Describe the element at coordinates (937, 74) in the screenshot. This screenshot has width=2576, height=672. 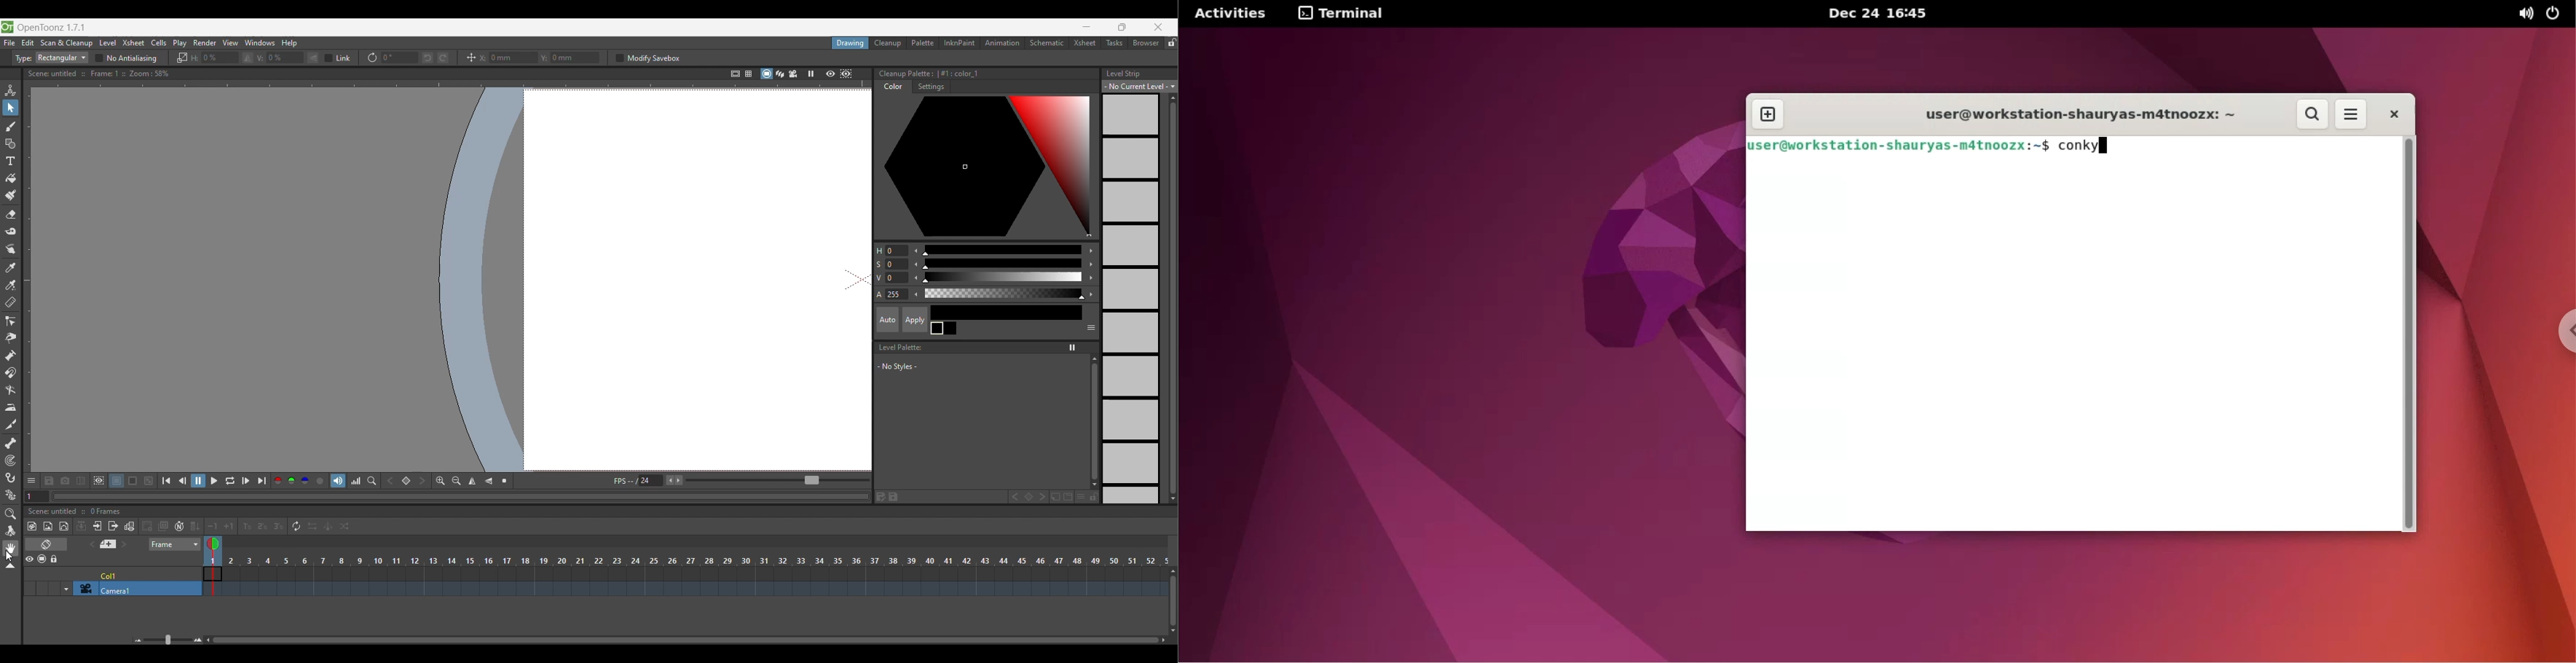
I see `Color palette details` at that location.